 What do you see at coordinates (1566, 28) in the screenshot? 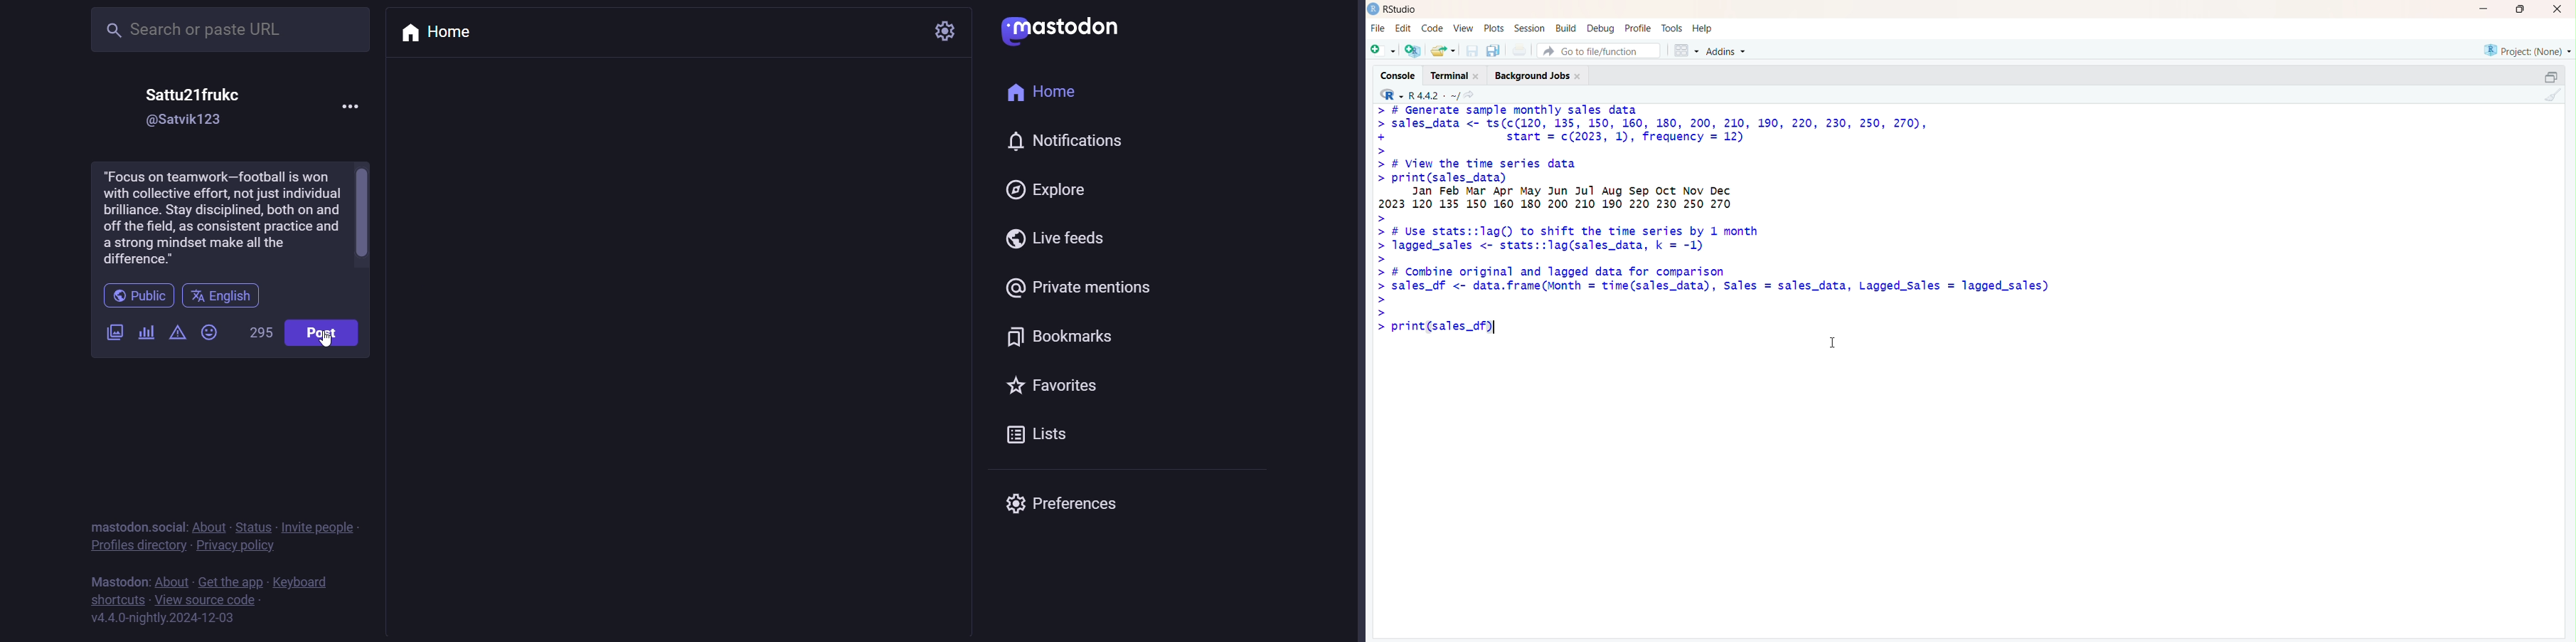
I see `build` at bounding box center [1566, 28].